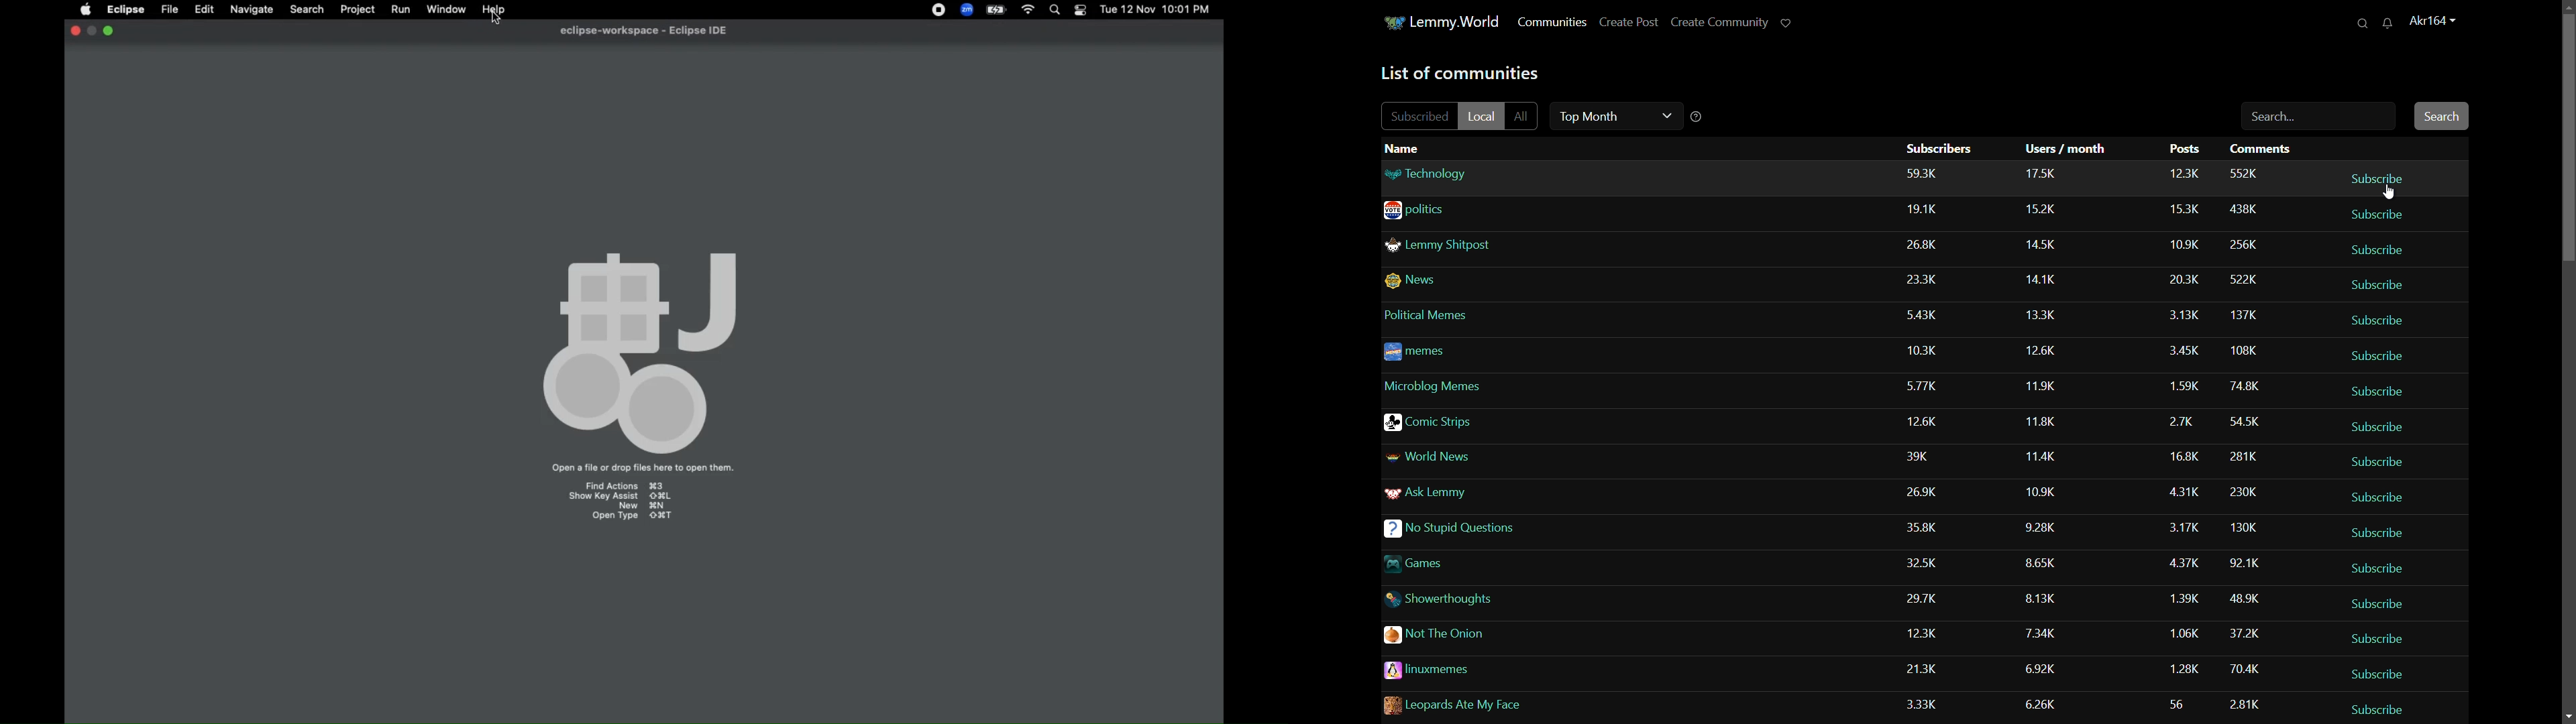 The image size is (2576, 728). Describe the element at coordinates (1513, 532) in the screenshot. I see `` at that location.